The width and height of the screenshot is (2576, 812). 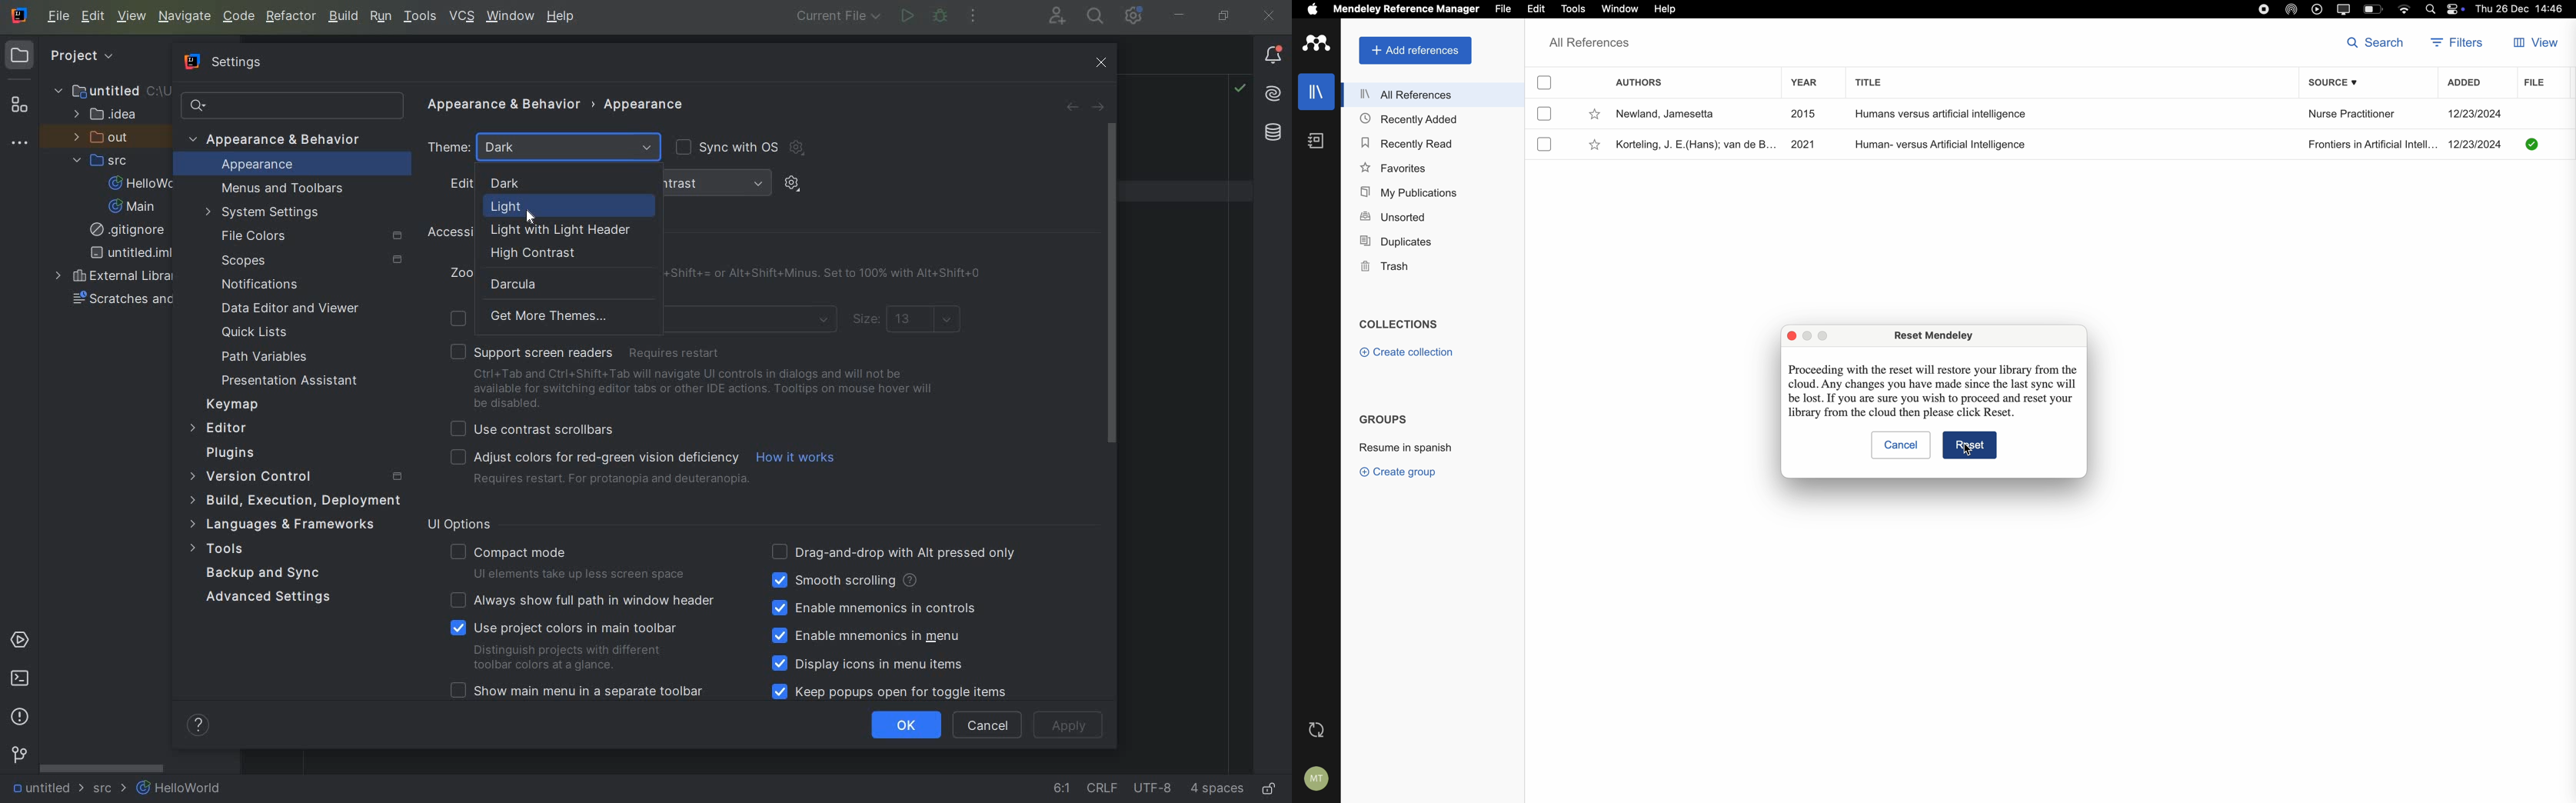 I want to click on Proceeding with the reset will restore your library from the
cloud. Any changes you have made since the last sync will
be lost. If you are sure you wish to proceed and reset your
library from the cloud then please click Reset., so click(x=1933, y=391).